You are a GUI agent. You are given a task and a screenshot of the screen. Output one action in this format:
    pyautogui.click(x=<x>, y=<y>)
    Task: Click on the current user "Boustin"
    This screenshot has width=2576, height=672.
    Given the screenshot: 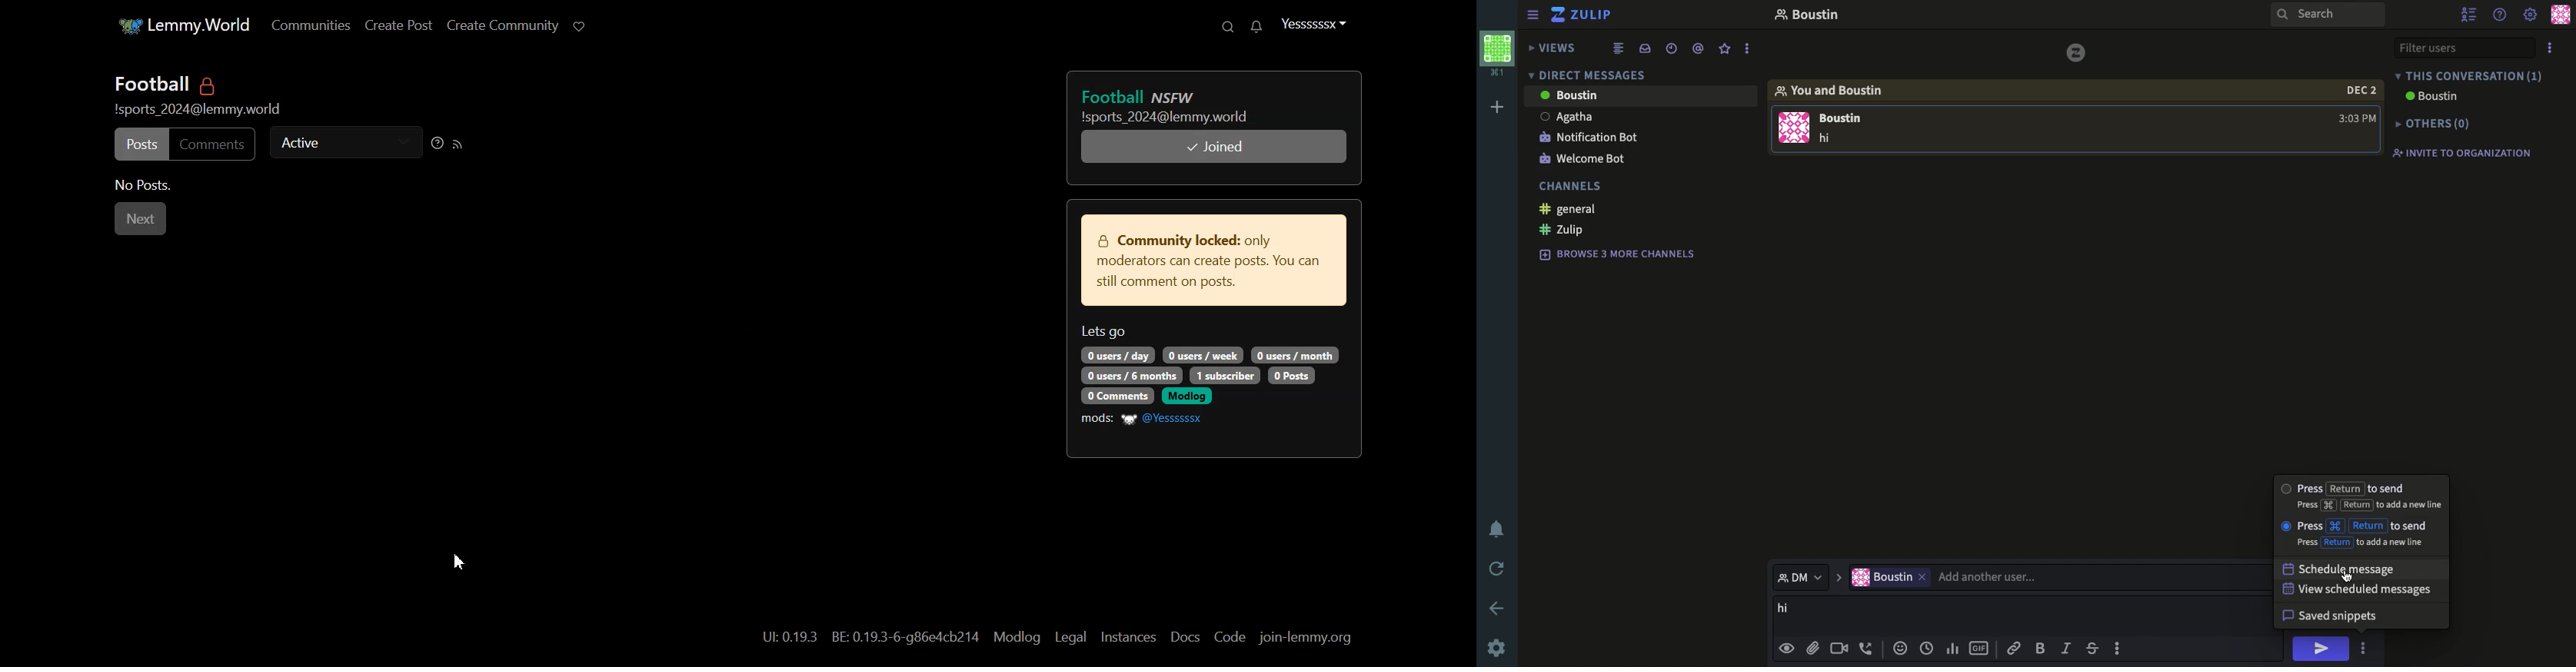 What is the action you would take?
    pyautogui.click(x=1883, y=578)
    